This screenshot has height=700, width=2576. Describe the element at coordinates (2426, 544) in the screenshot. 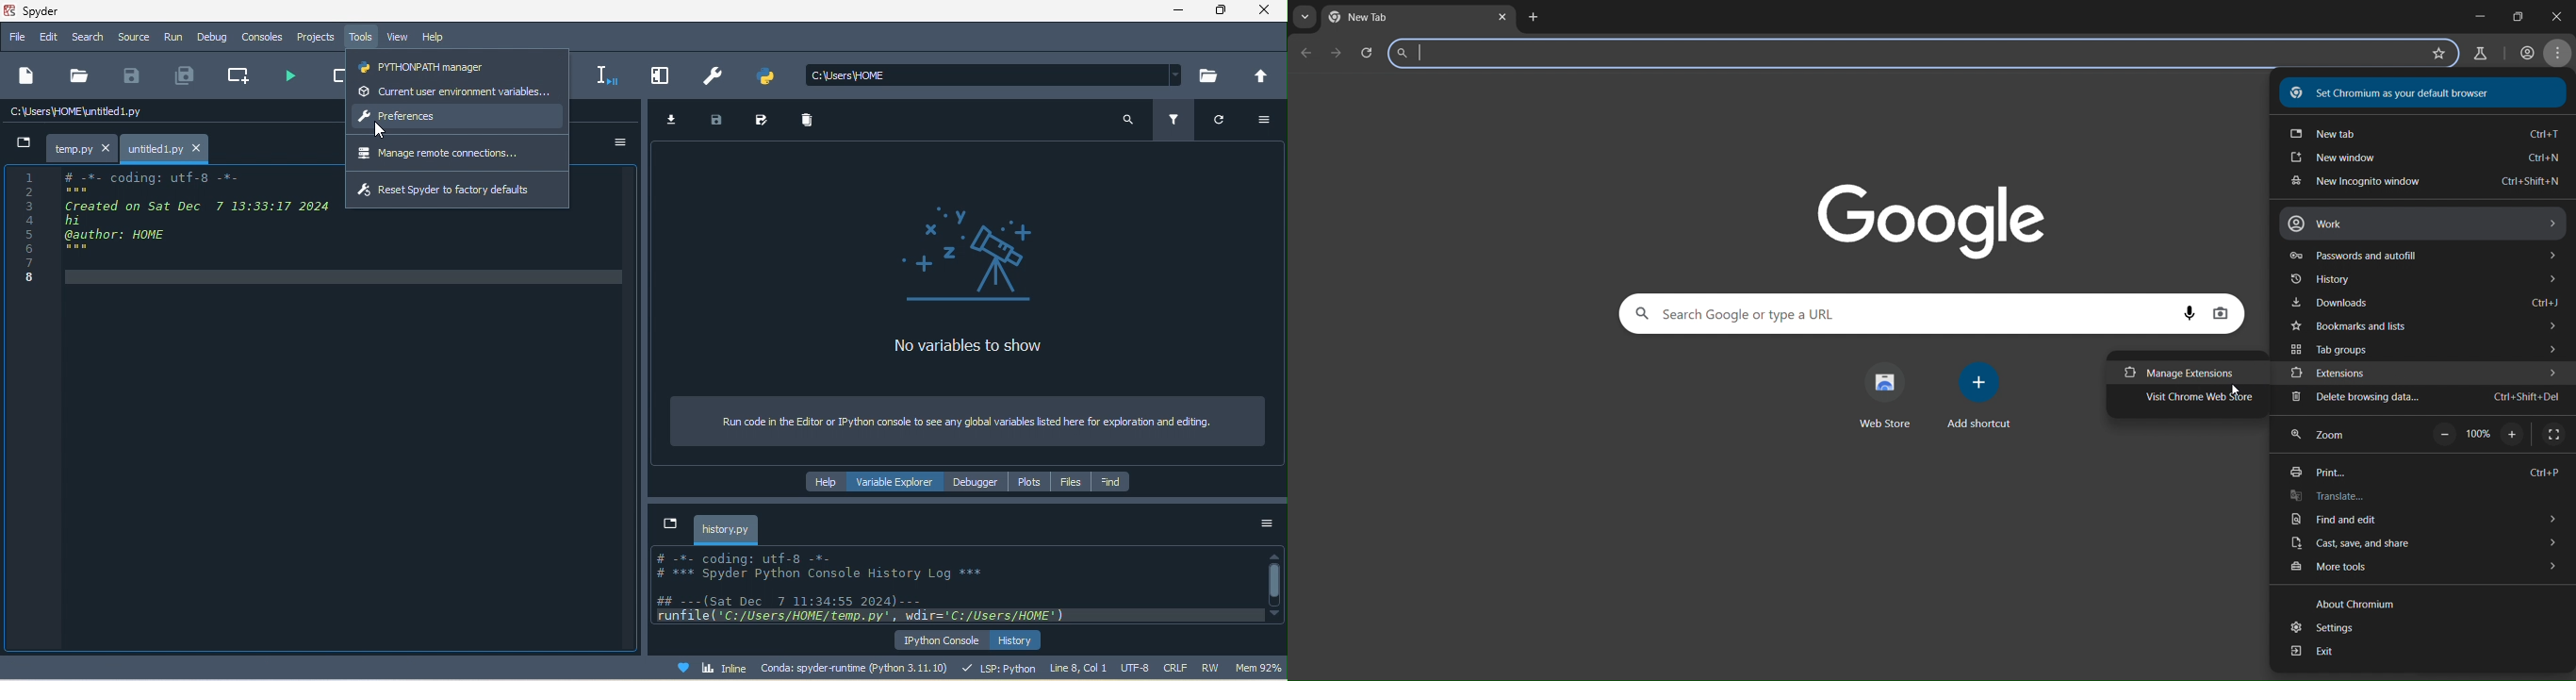

I see `cast, save and share` at that location.